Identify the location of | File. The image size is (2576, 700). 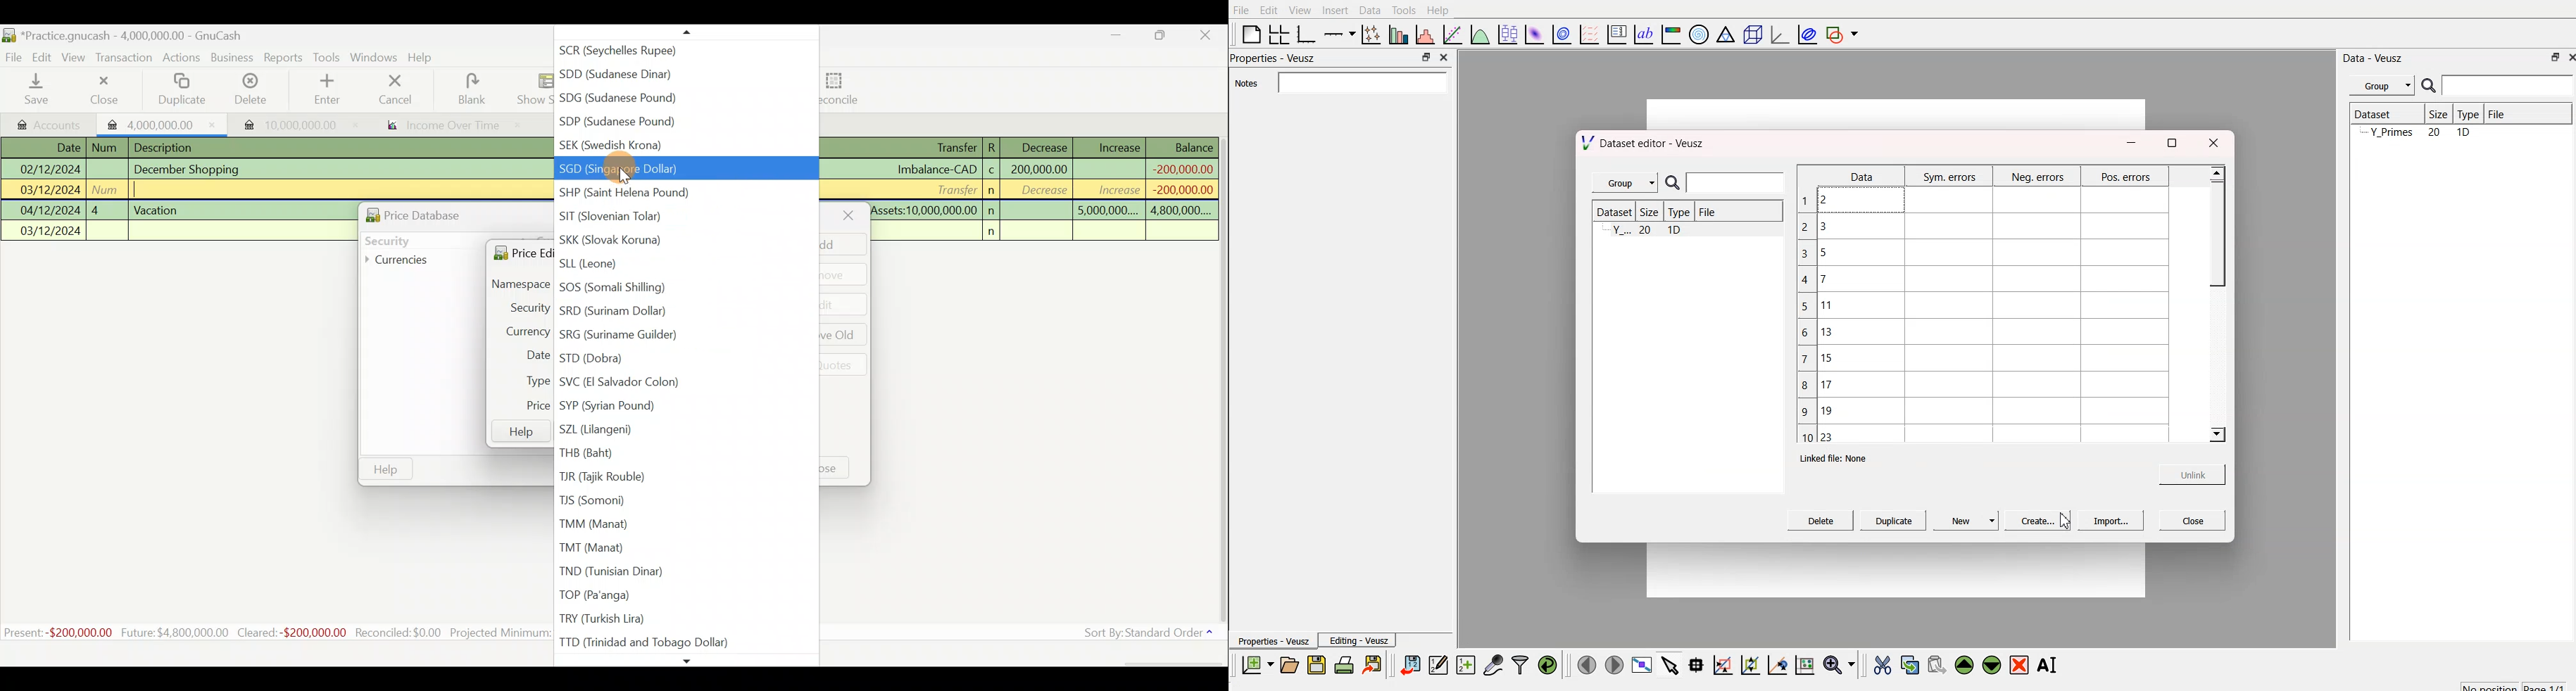
(1706, 211).